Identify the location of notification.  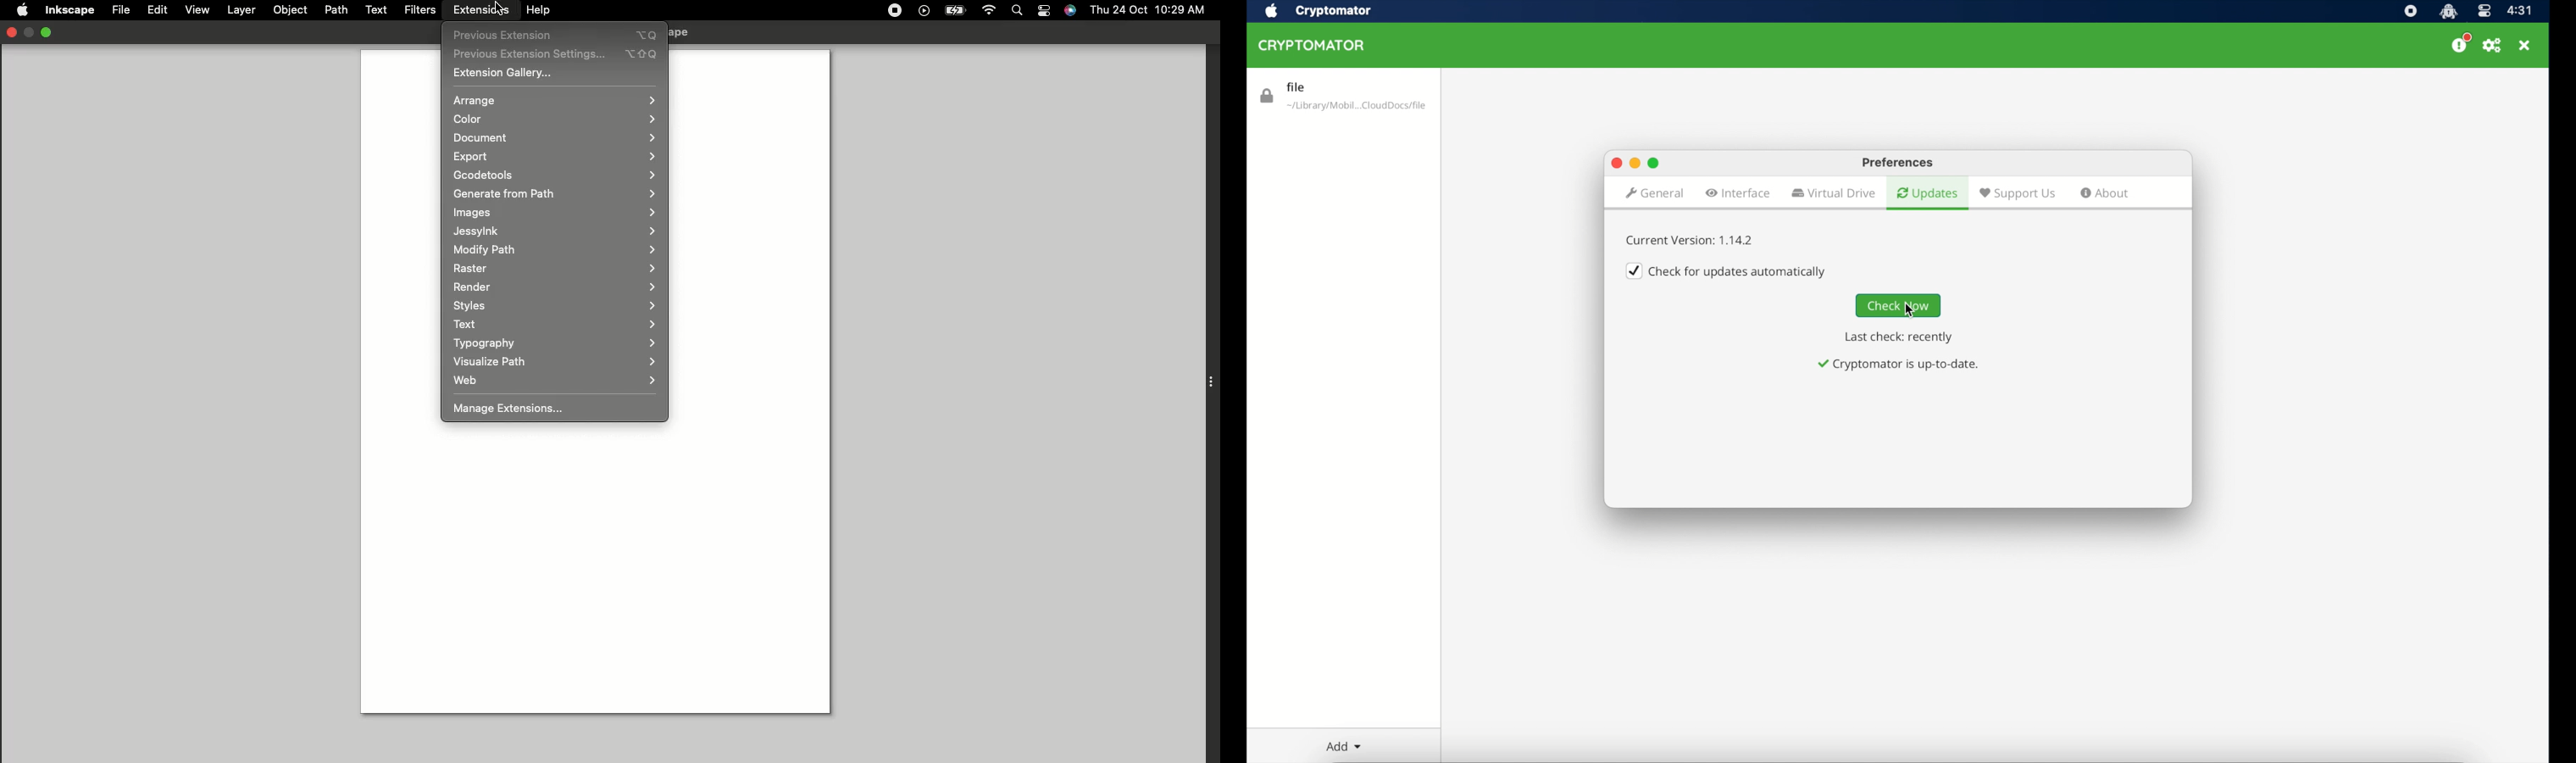
(1899, 366).